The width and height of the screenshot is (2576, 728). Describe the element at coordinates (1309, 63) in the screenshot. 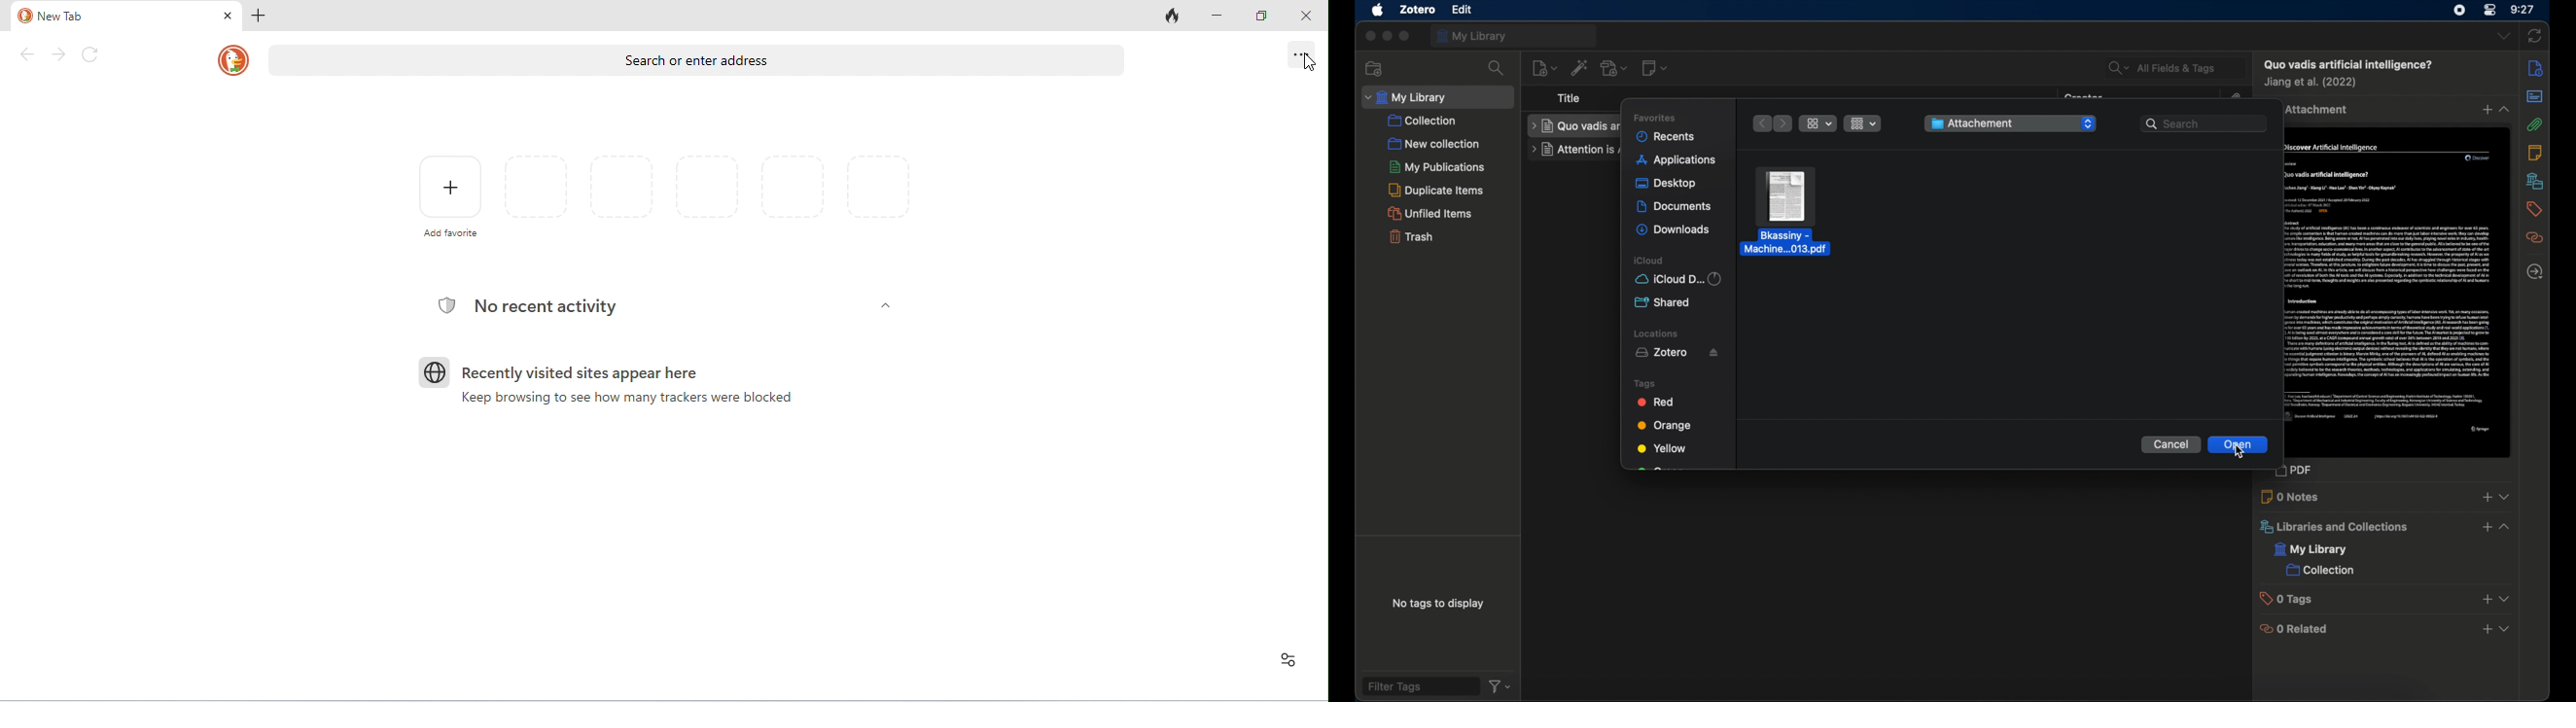

I see `cursor` at that location.